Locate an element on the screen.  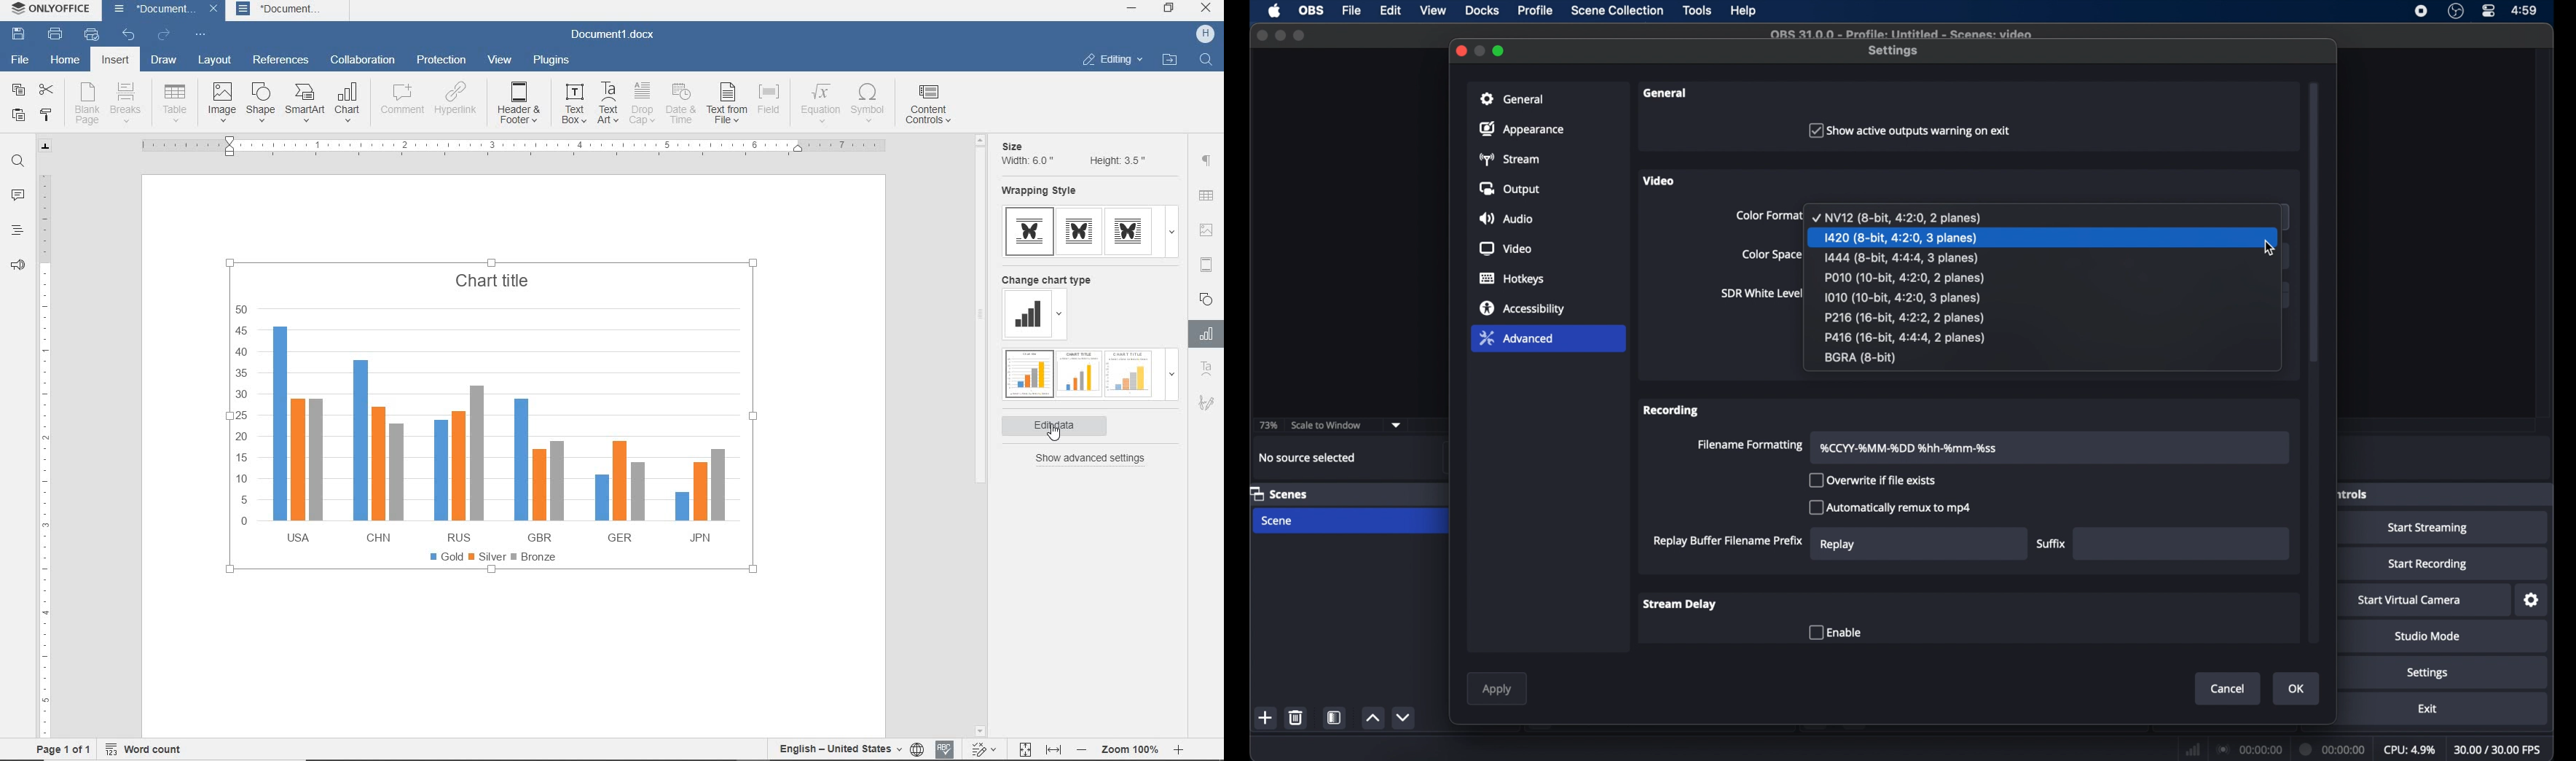
tools is located at coordinates (1697, 10).